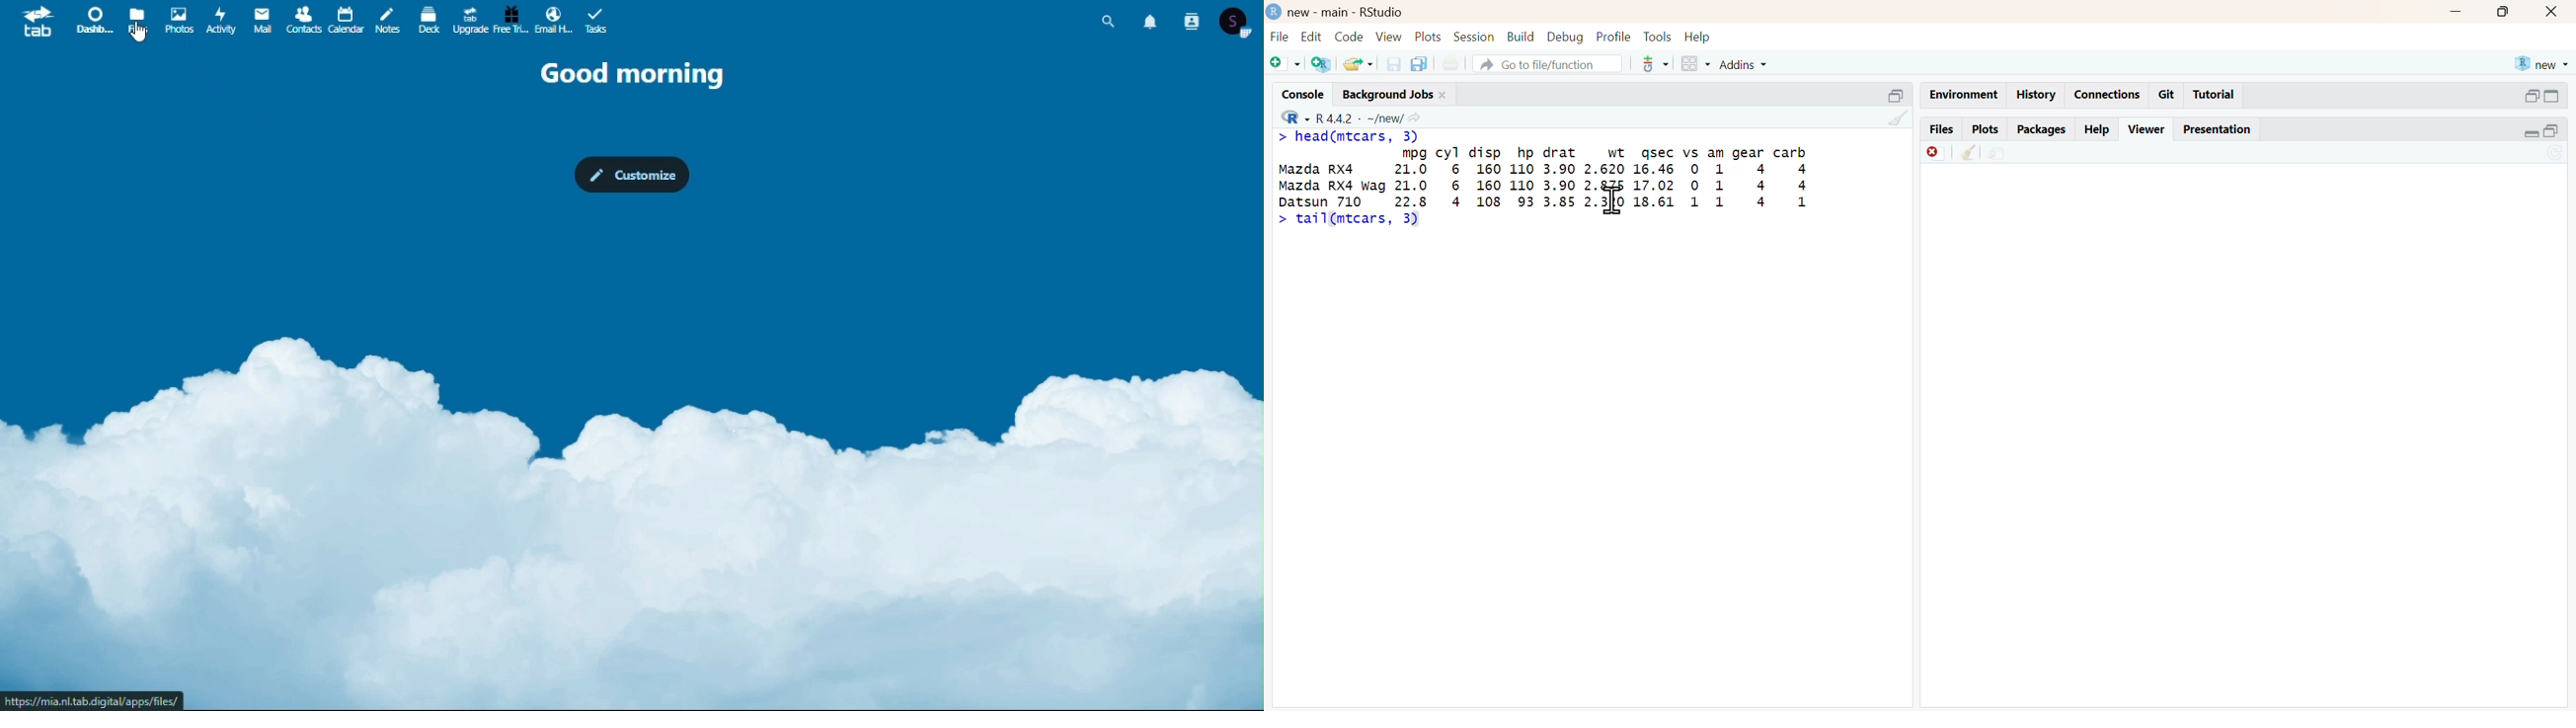 This screenshot has width=2576, height=728. I want to click on ® new +, so click(2544, 63).